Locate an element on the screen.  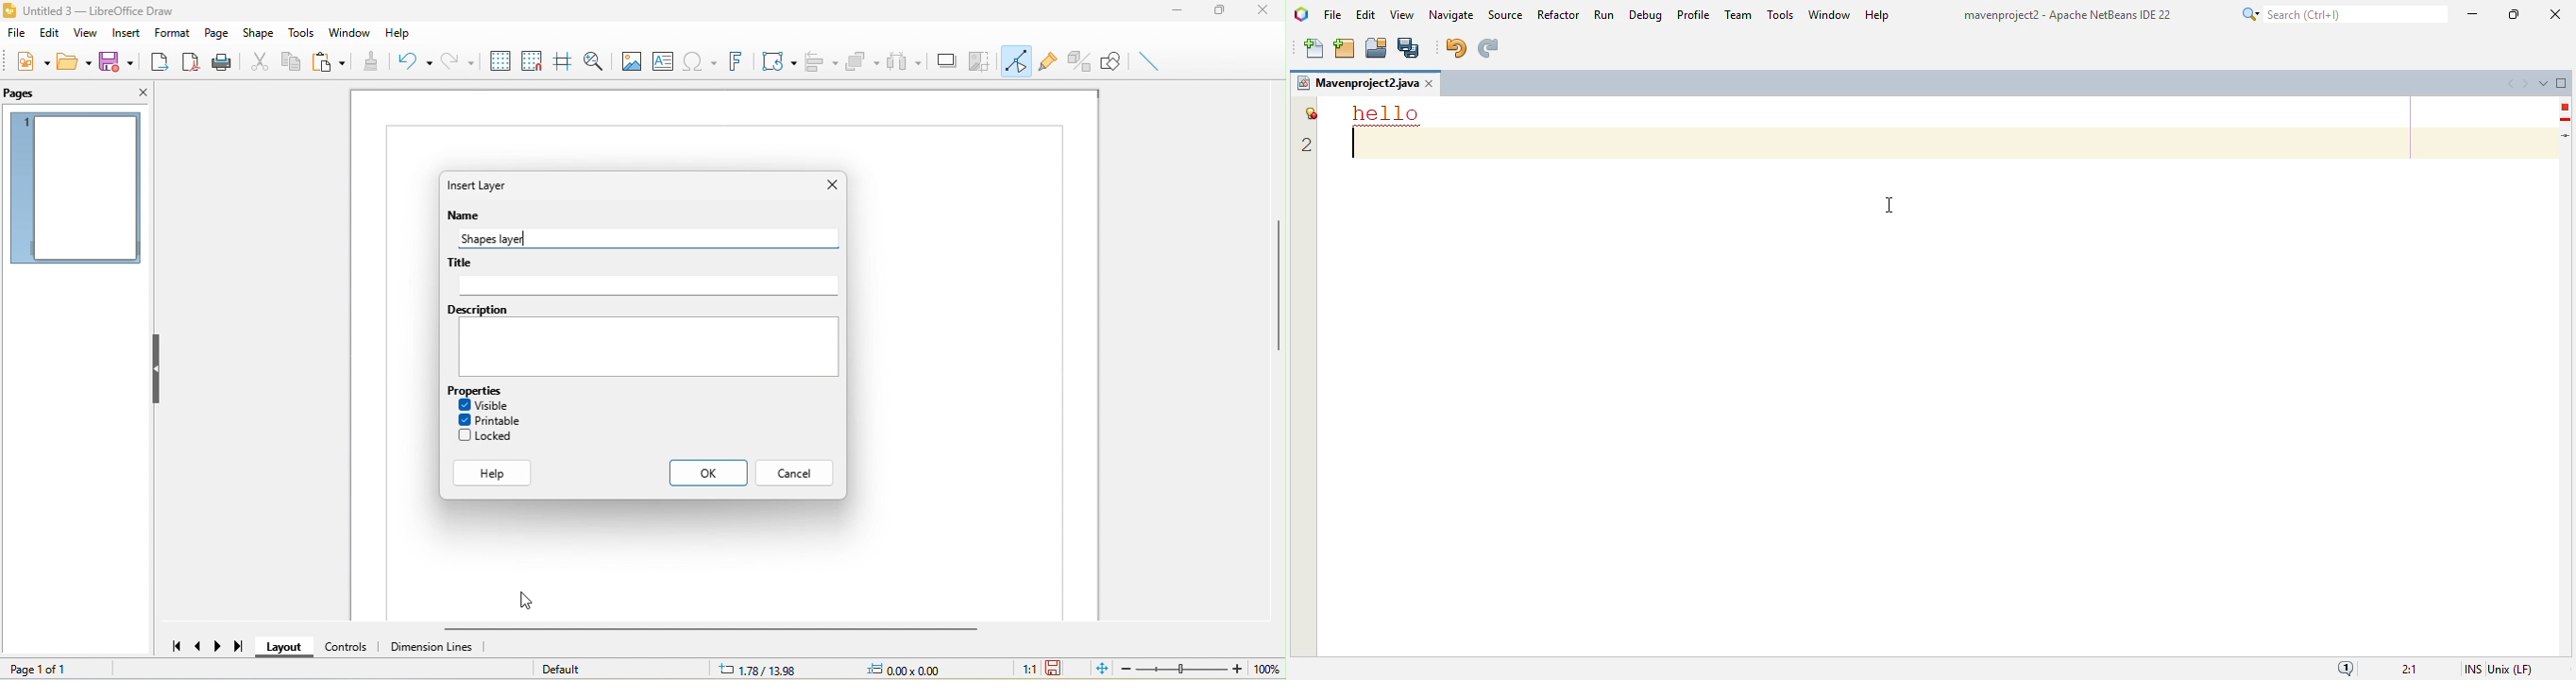
paste is located at coordinates (328, 63).